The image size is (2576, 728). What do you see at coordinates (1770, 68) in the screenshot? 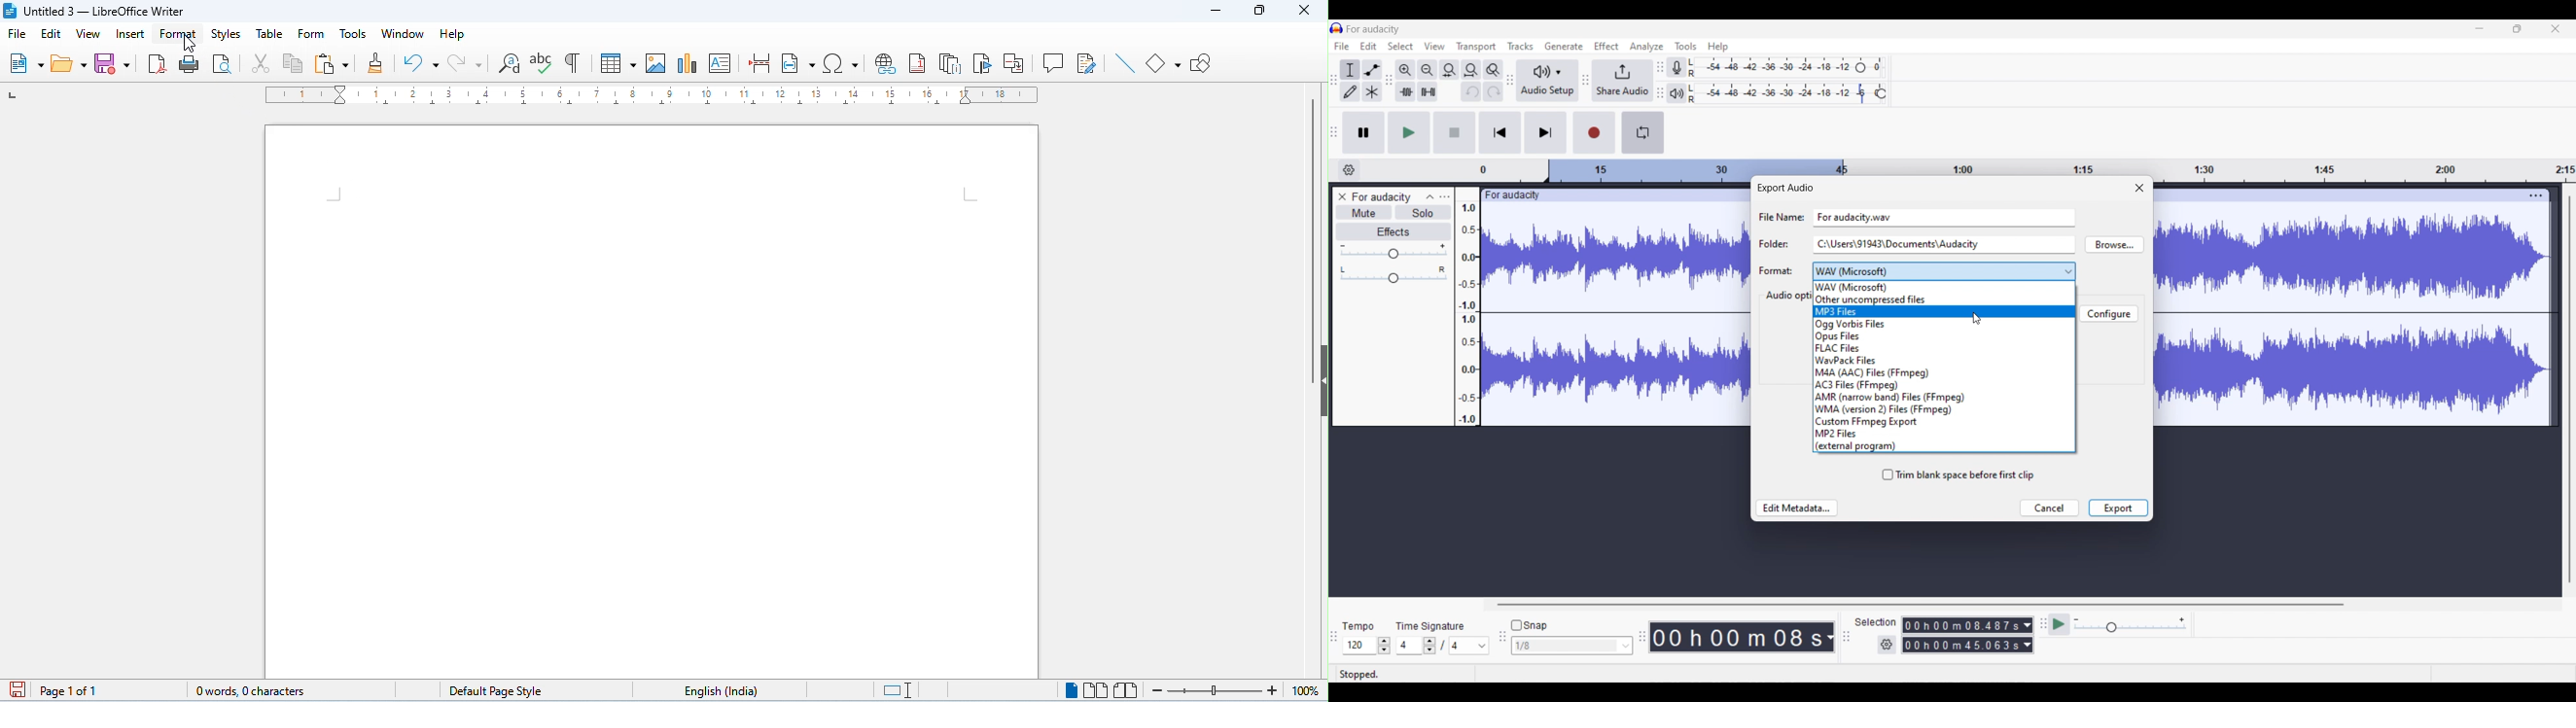
I see `Recording level` at bounding box center [1770, 68].